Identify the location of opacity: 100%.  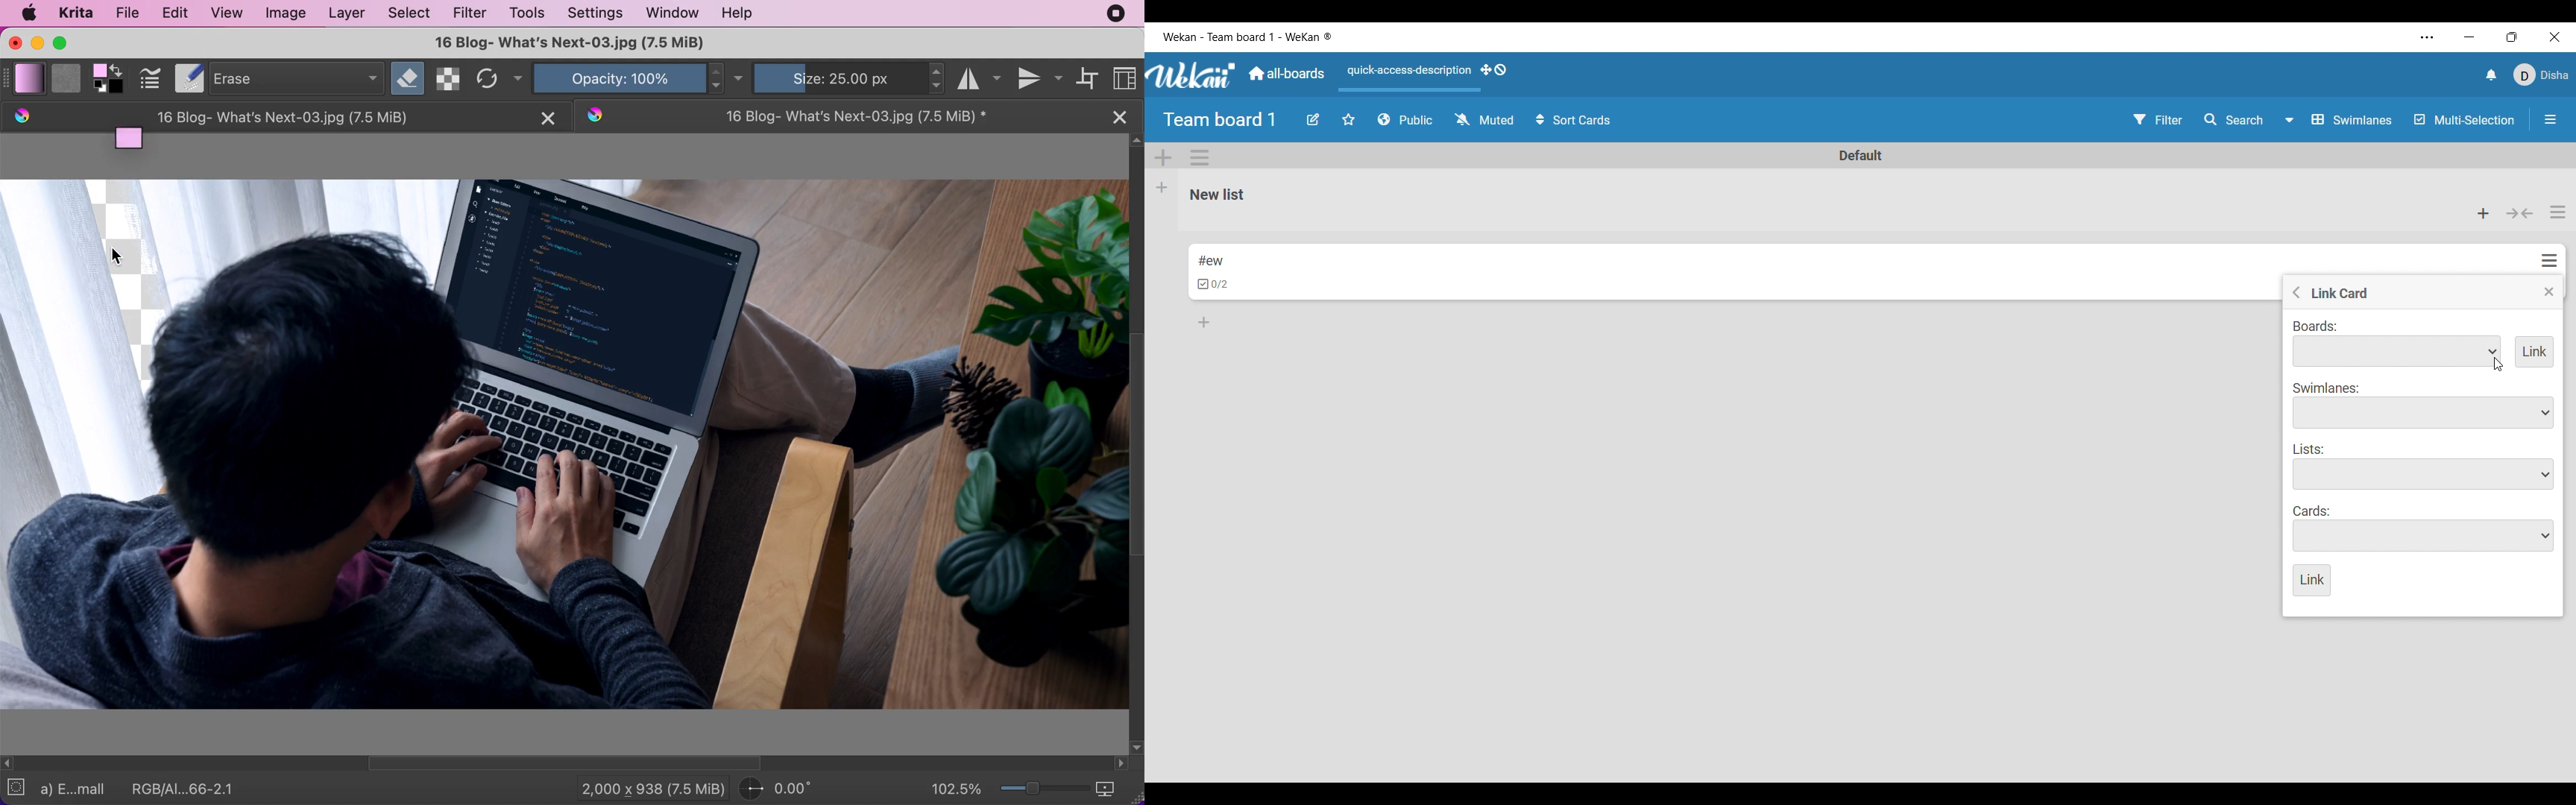
(616, 78).